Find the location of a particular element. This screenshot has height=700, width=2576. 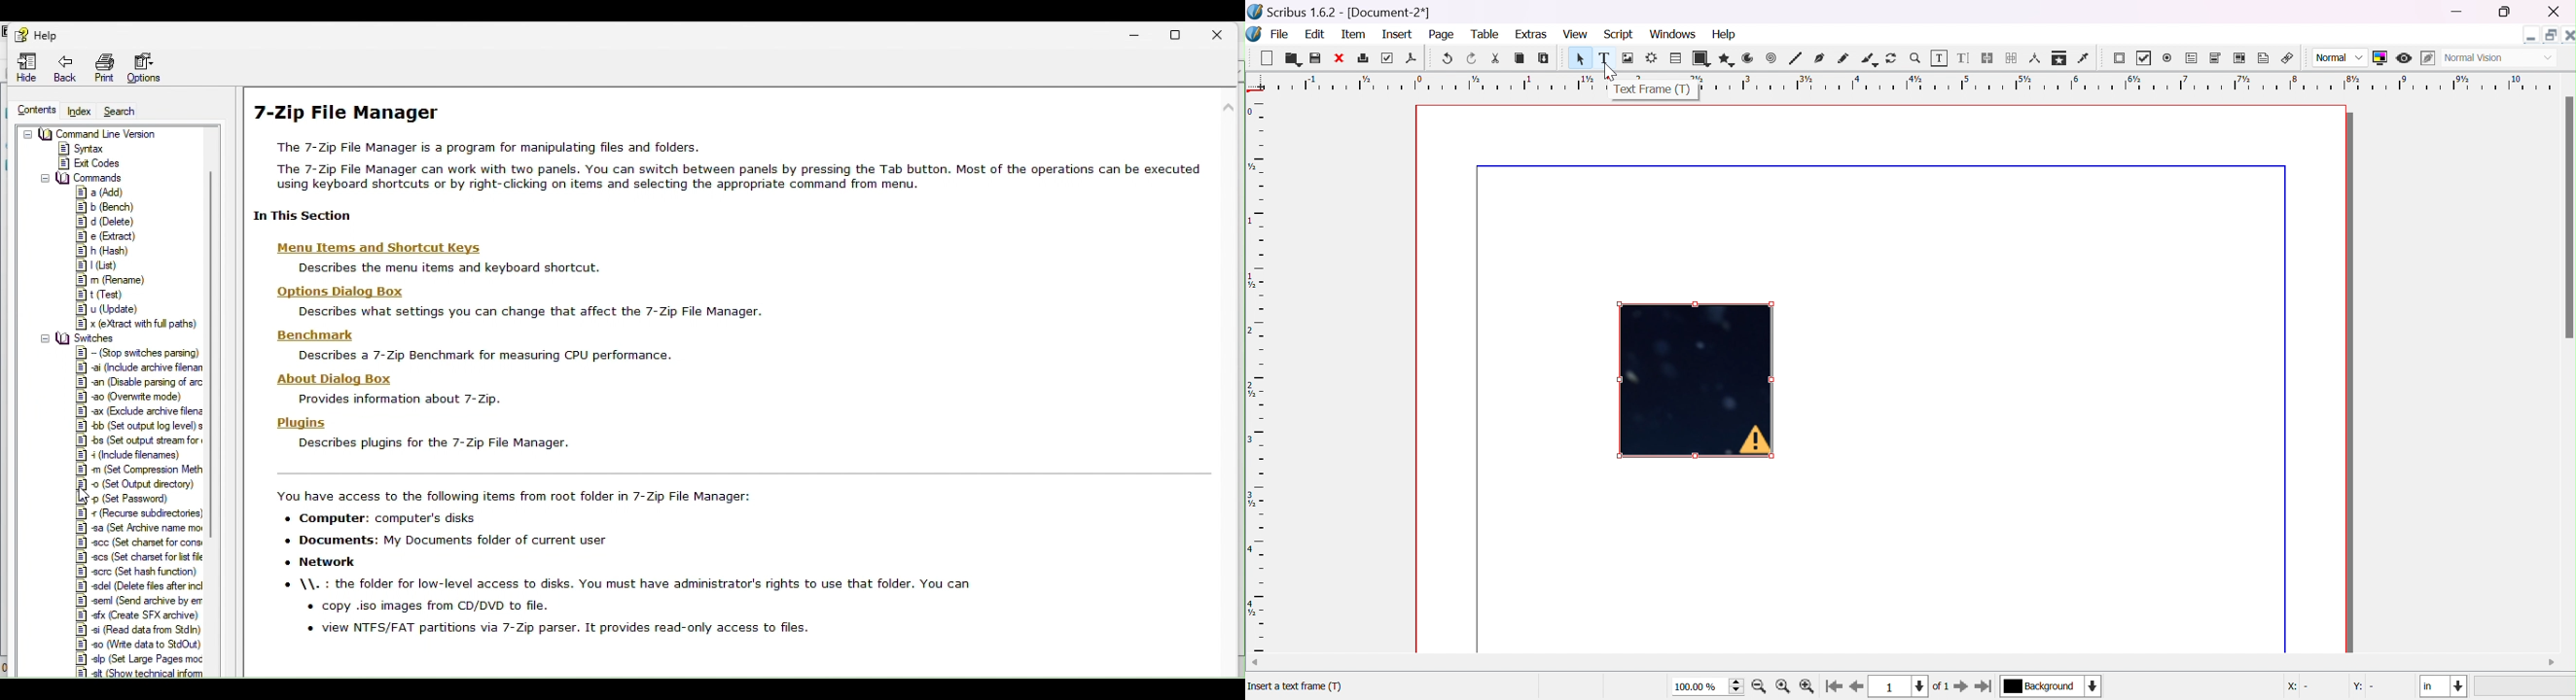

table is located at coordinates (1487, 34).